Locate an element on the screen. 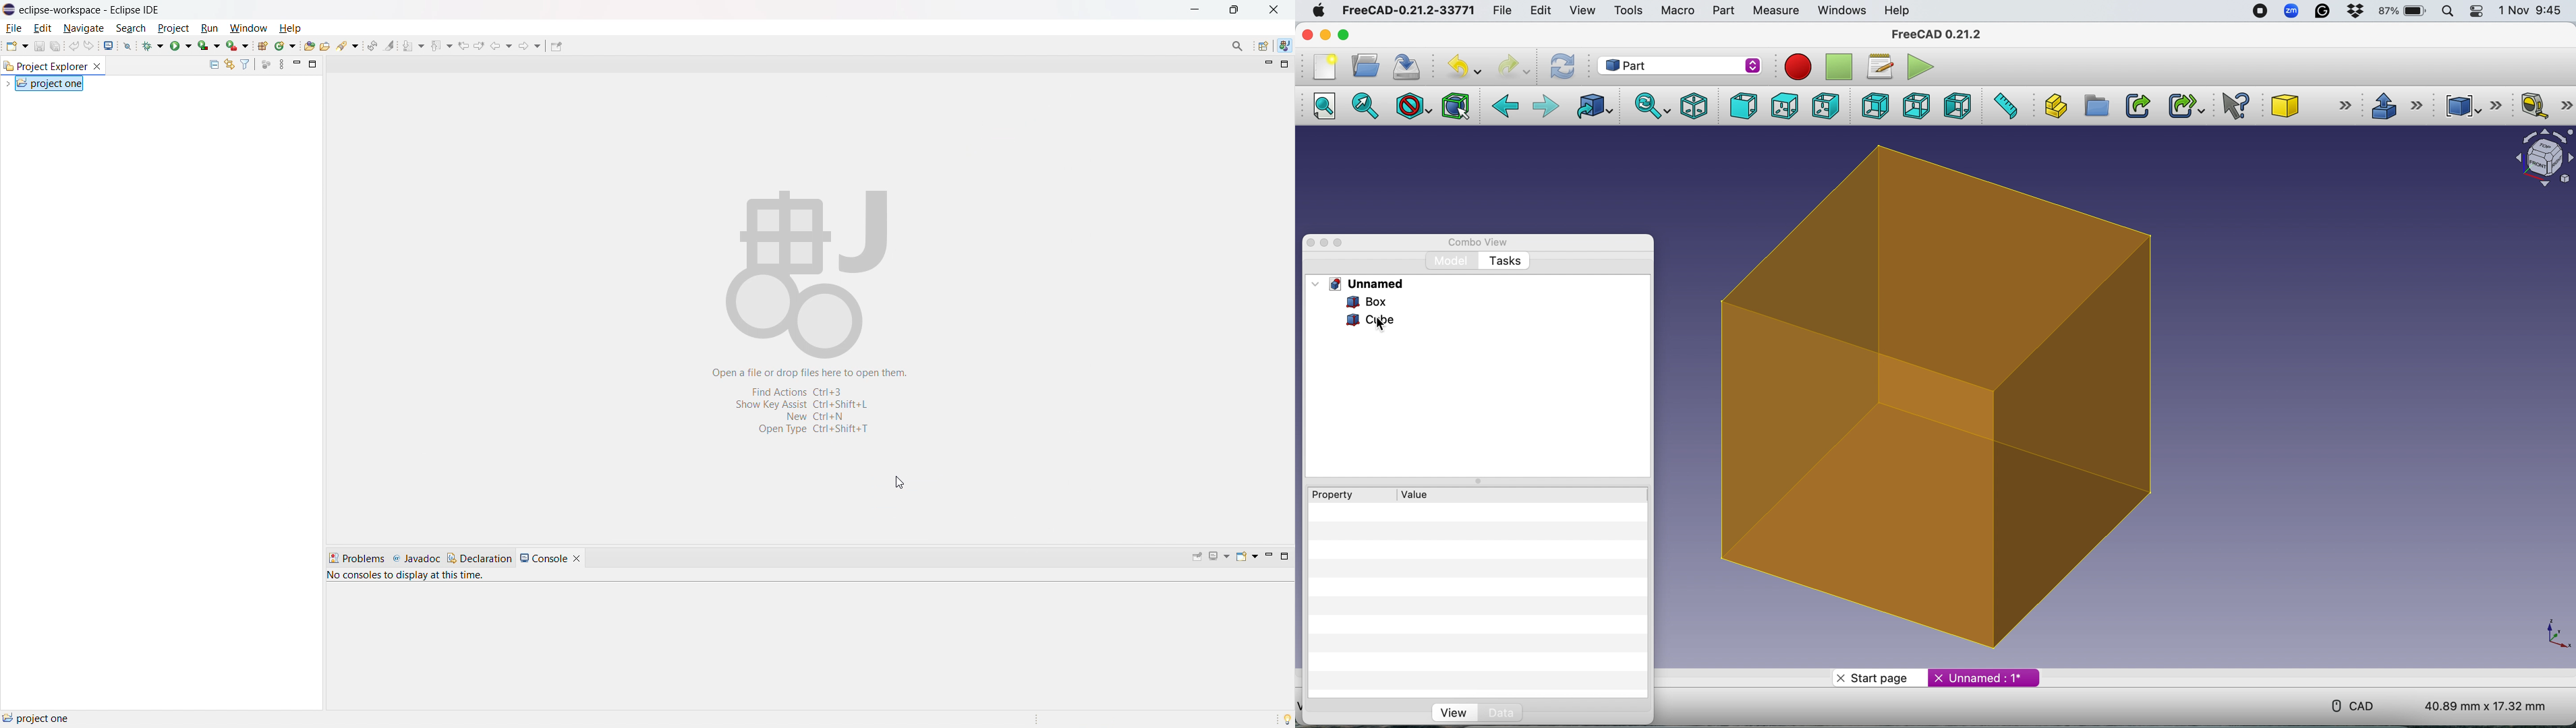 The height and width of the screenshot is (728, 2576). Tools is located at coordinates (1628, 9).